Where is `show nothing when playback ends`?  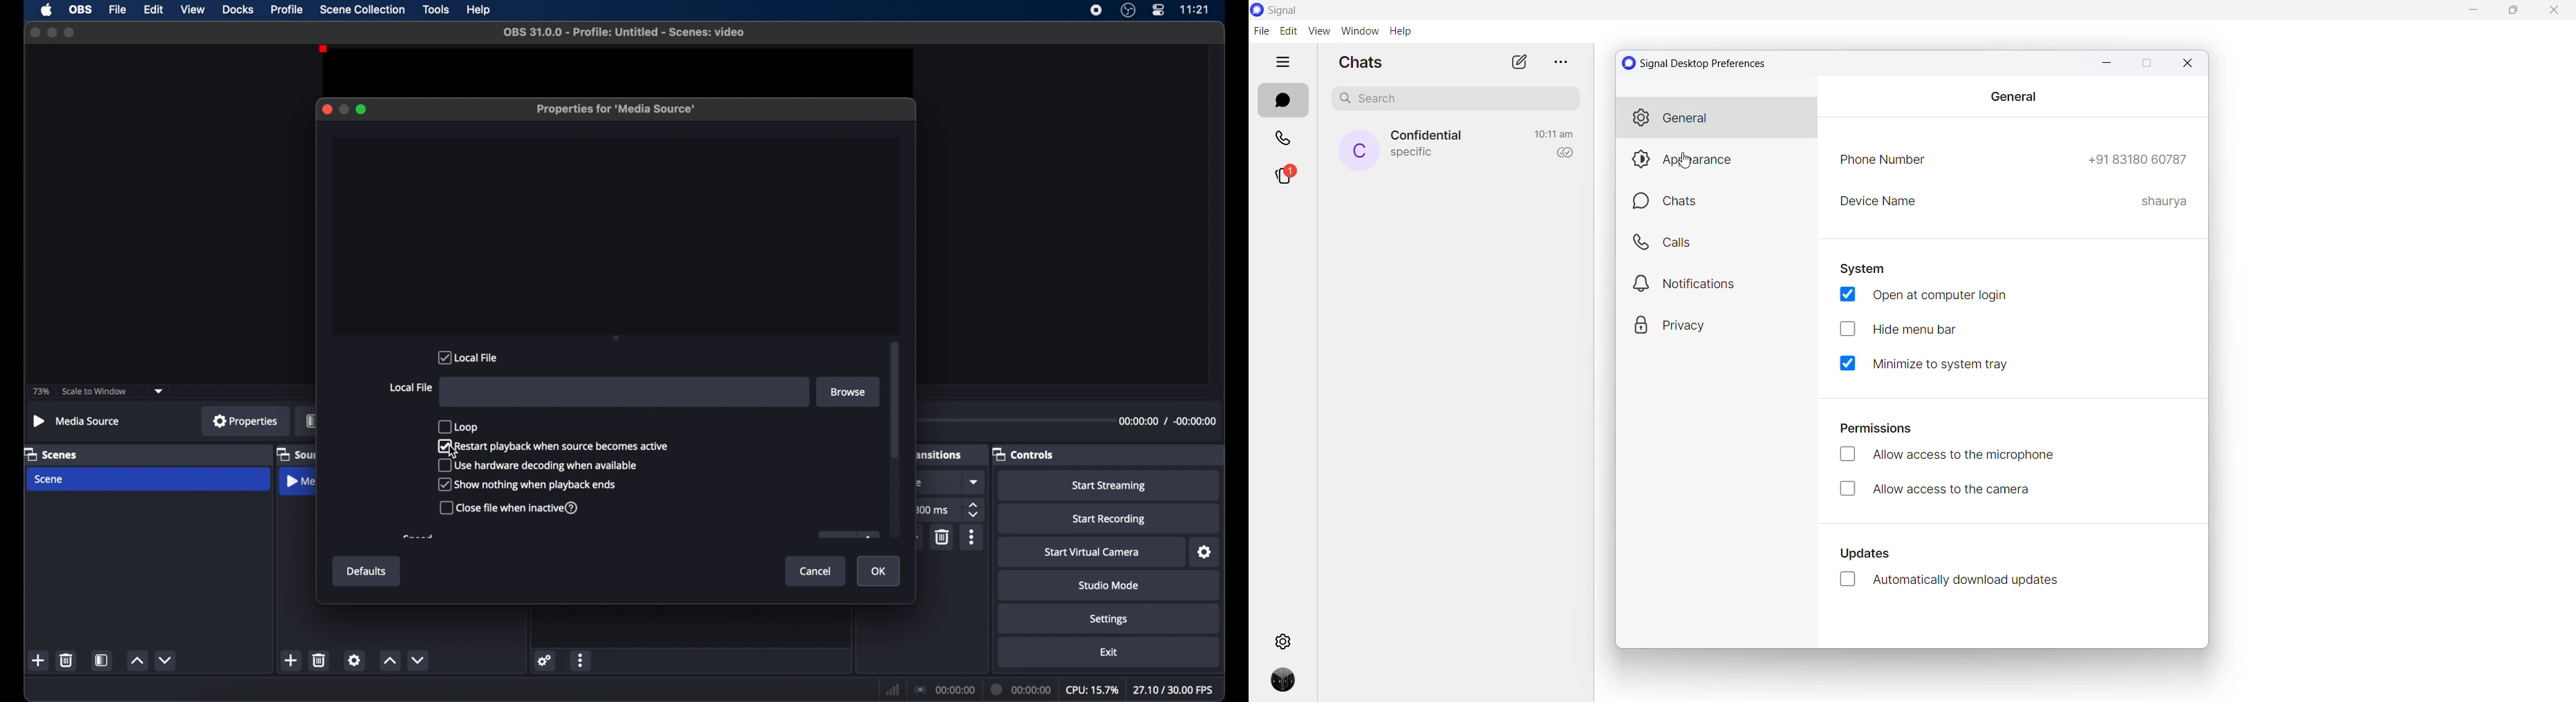 show nothing when playback ends is located at coordinates (527, 485).